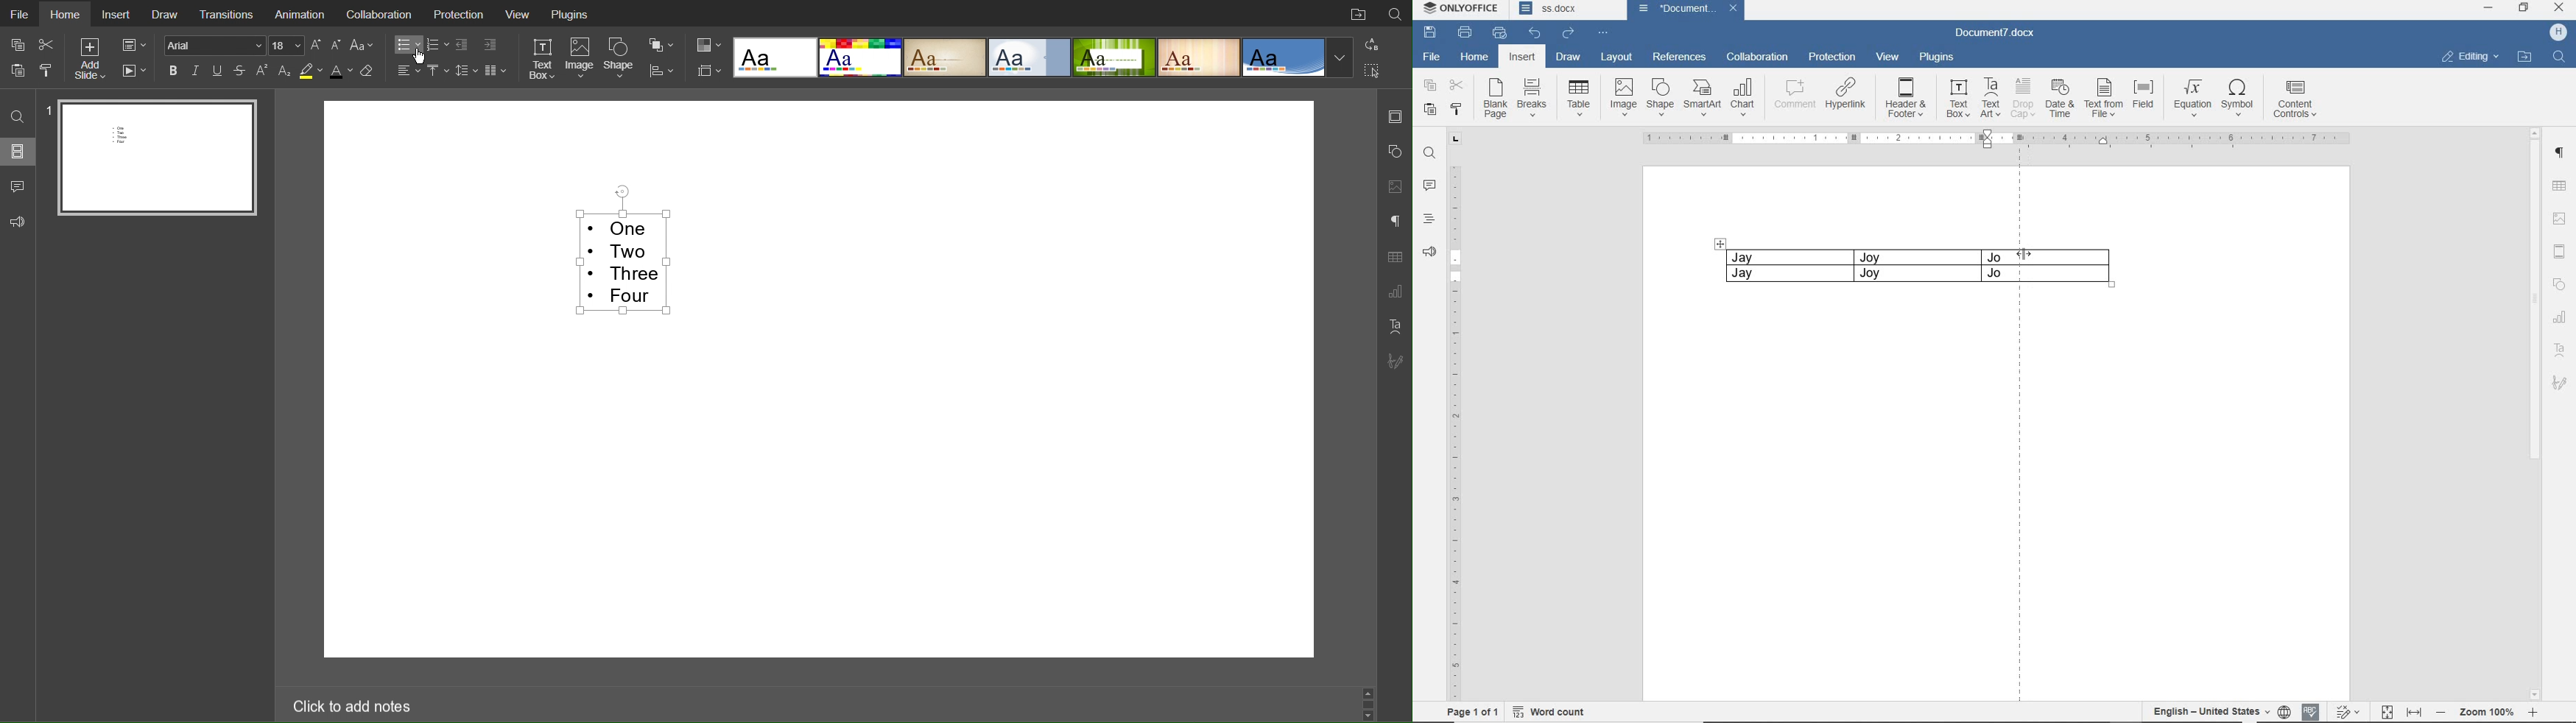  I want to click on FIND, so click(1429, 155).